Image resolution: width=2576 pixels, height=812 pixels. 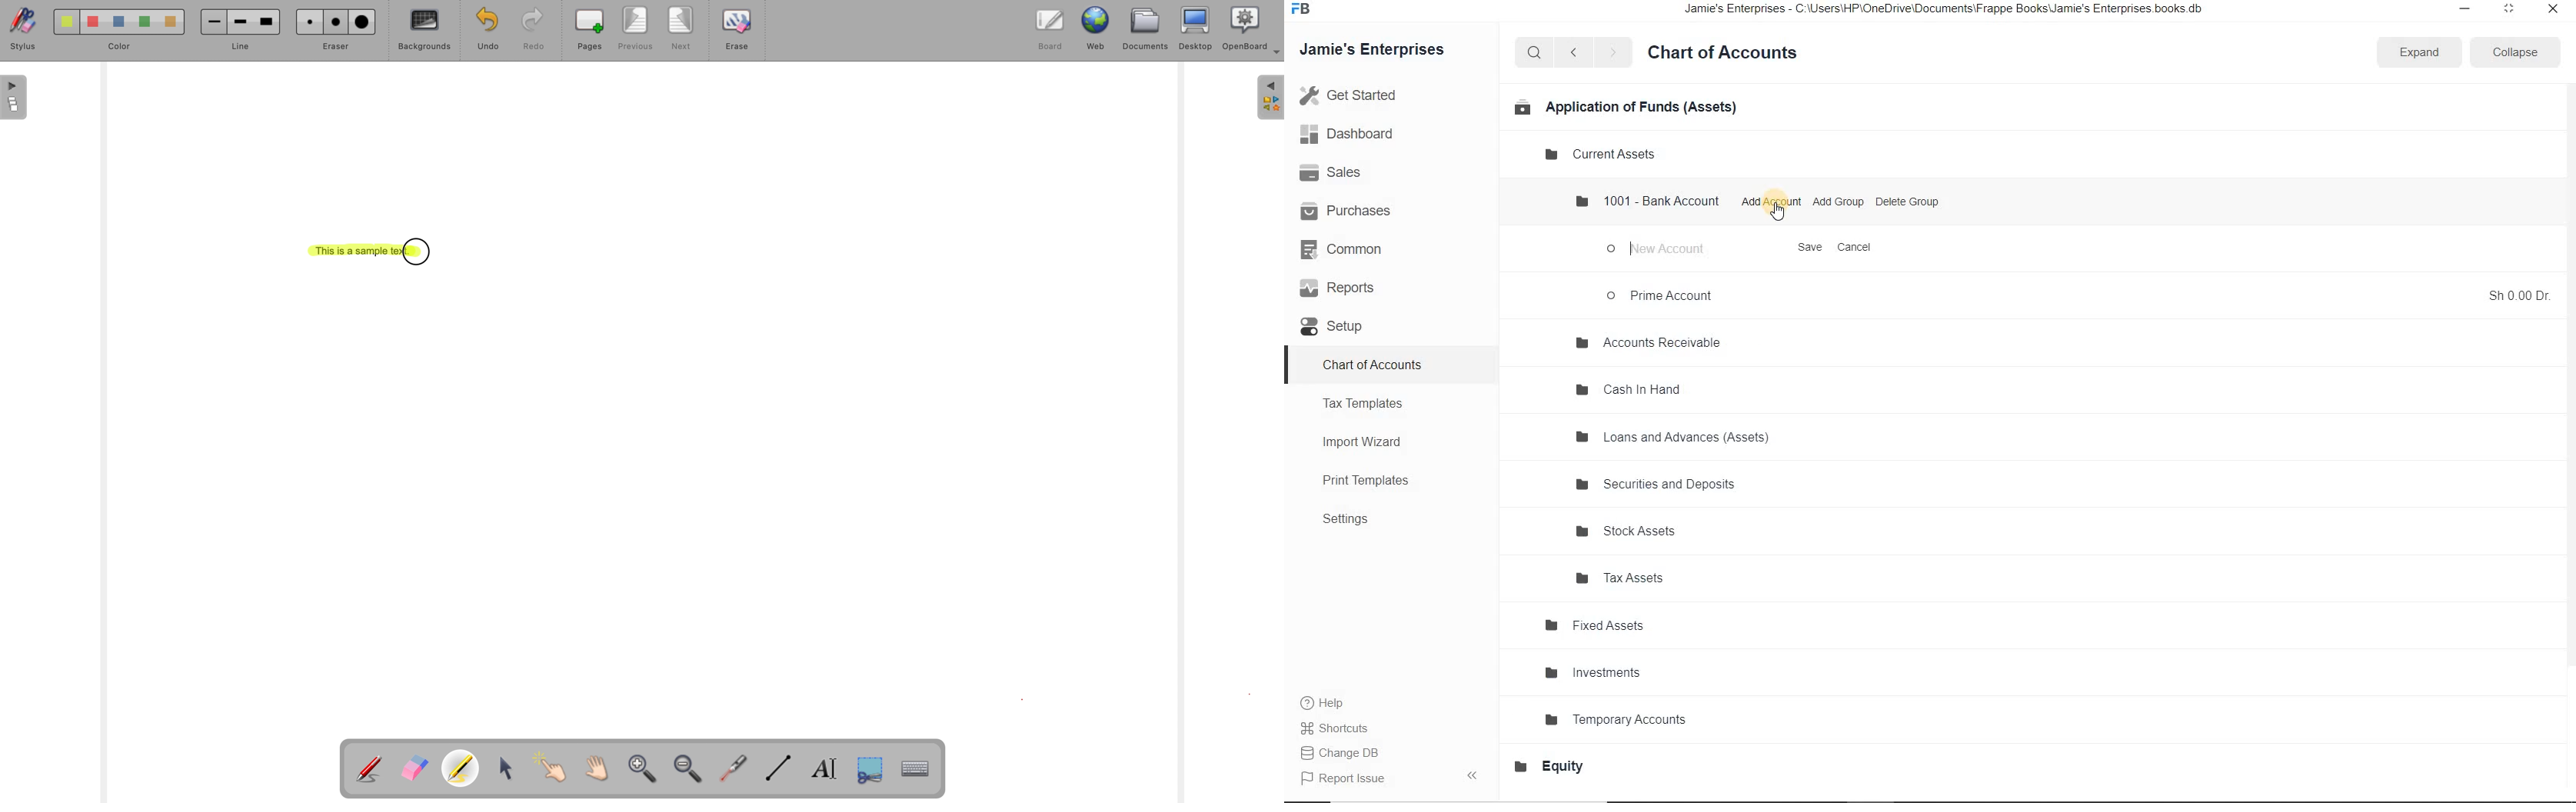 I want to click on Help, so click(x=1330, y=705).